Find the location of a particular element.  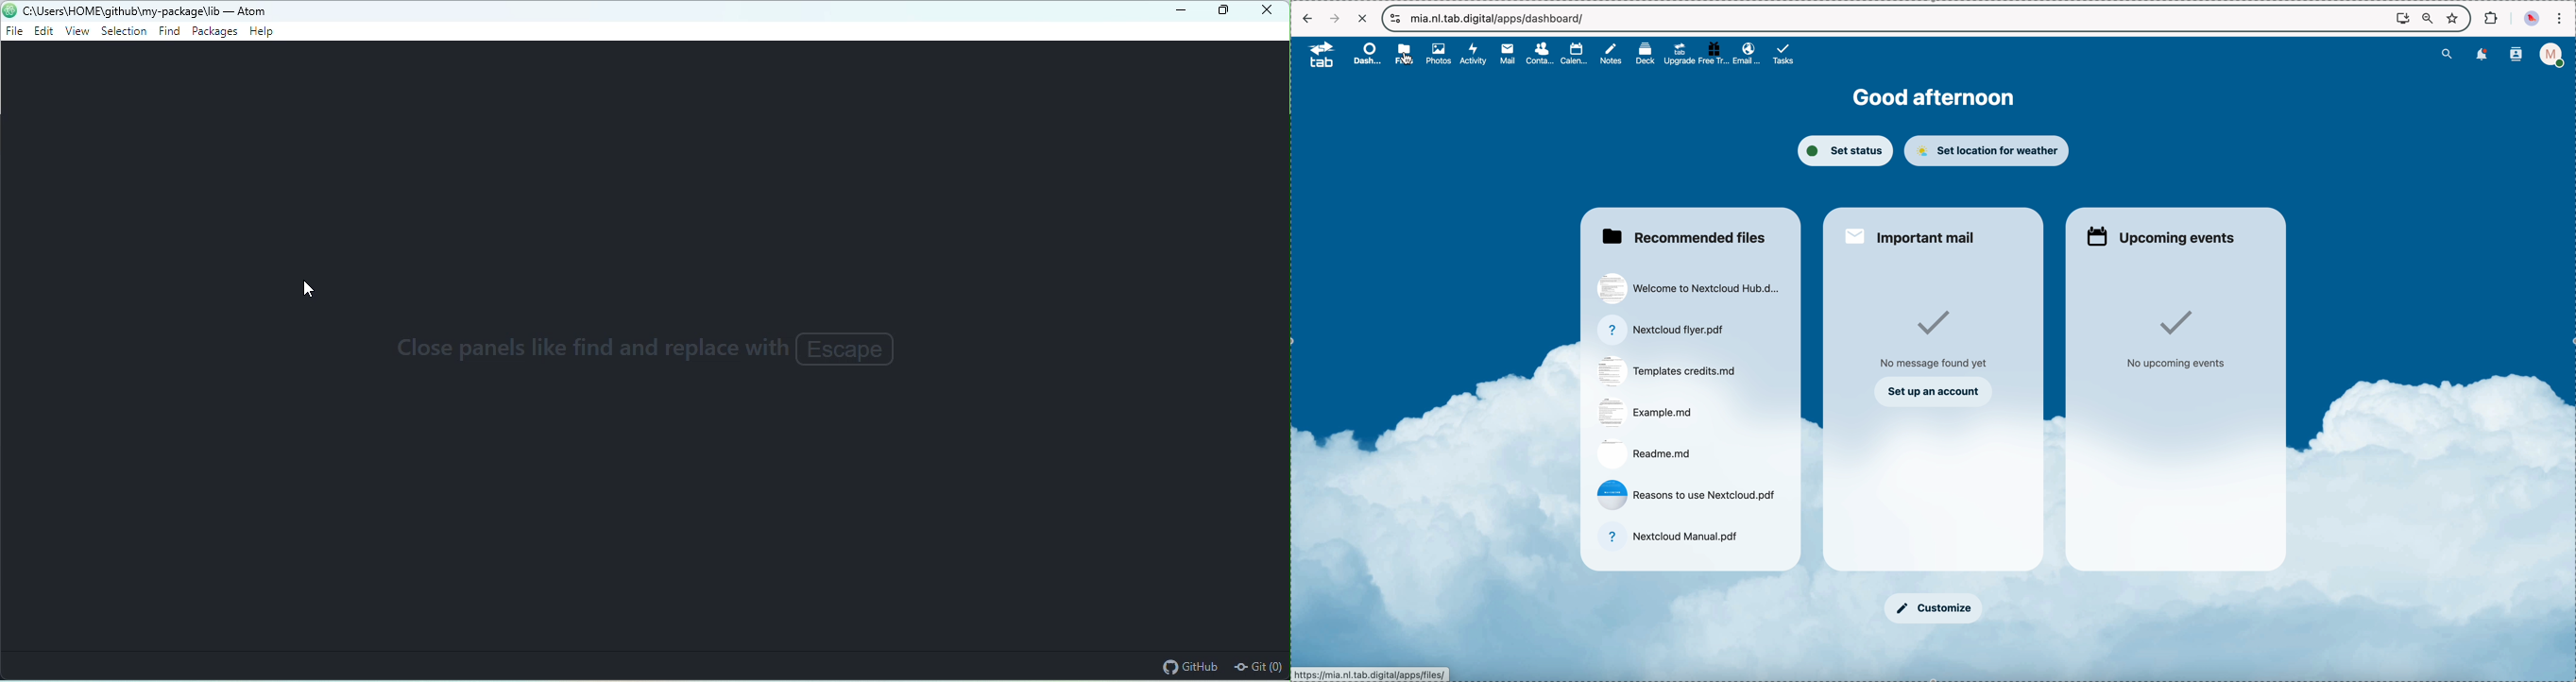

c“\Users\HOME\github\my-package\lib is located at coordinates (123, 11).